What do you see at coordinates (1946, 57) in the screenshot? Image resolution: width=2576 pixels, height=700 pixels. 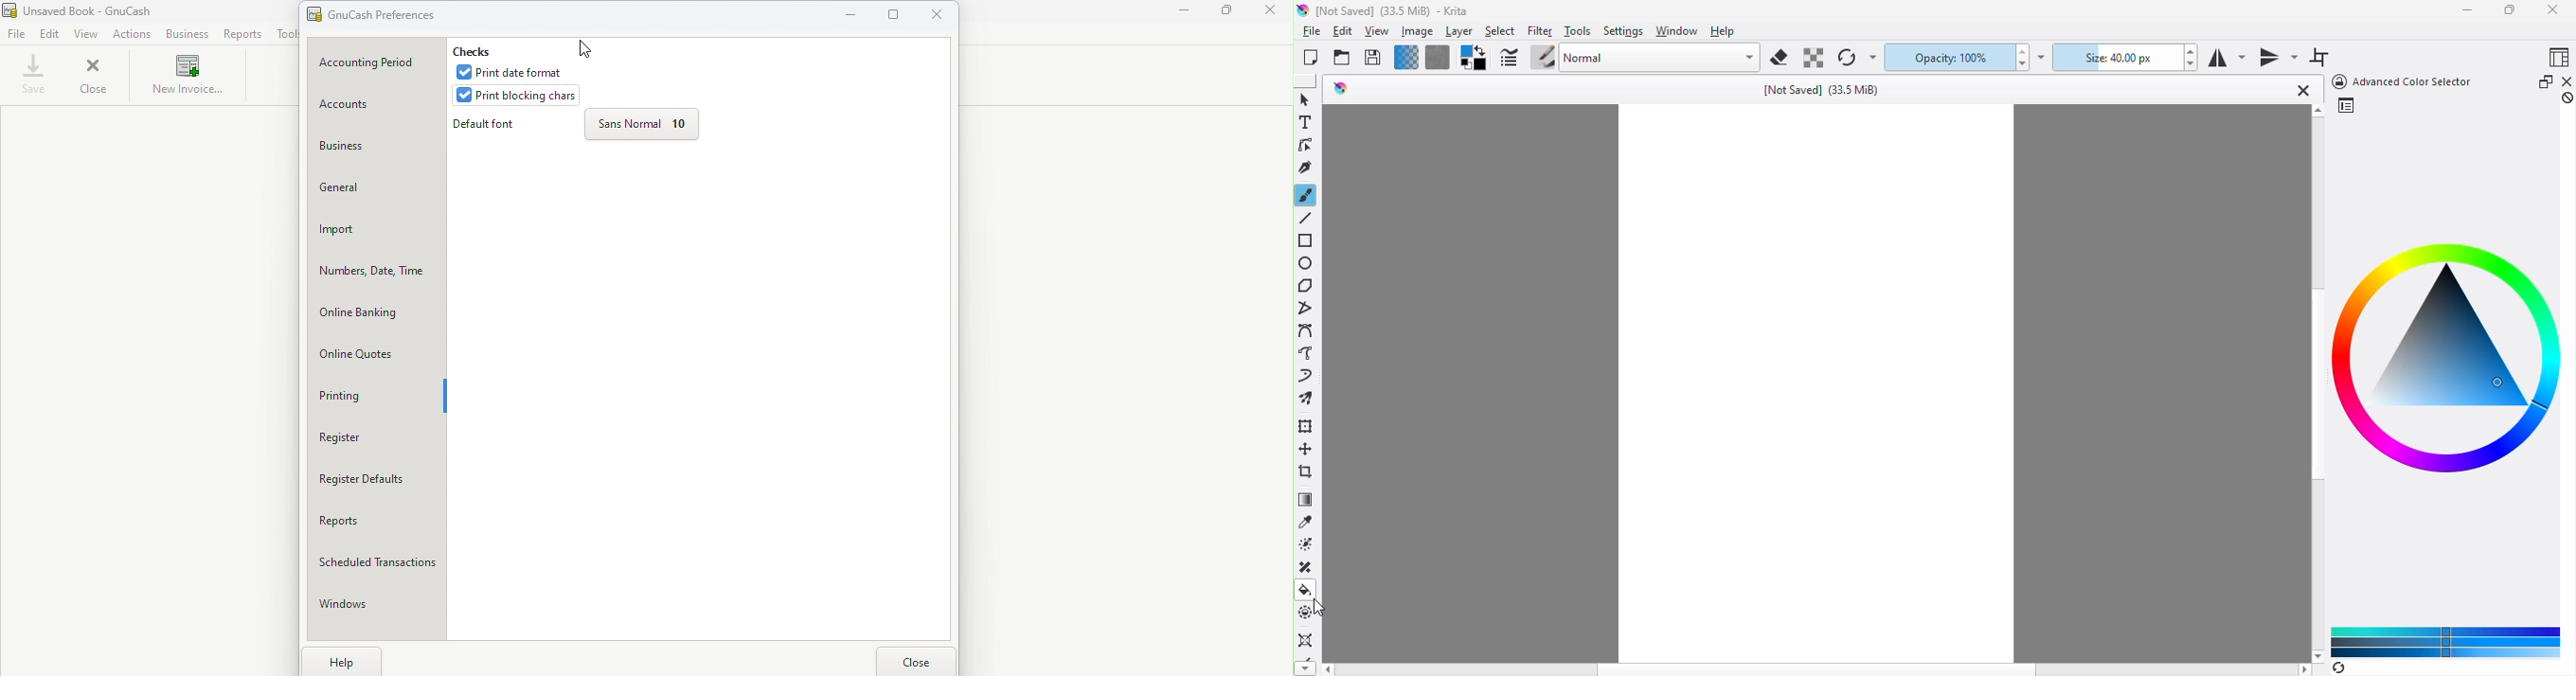 I see `opacity` at bounding box center [1946, 57].